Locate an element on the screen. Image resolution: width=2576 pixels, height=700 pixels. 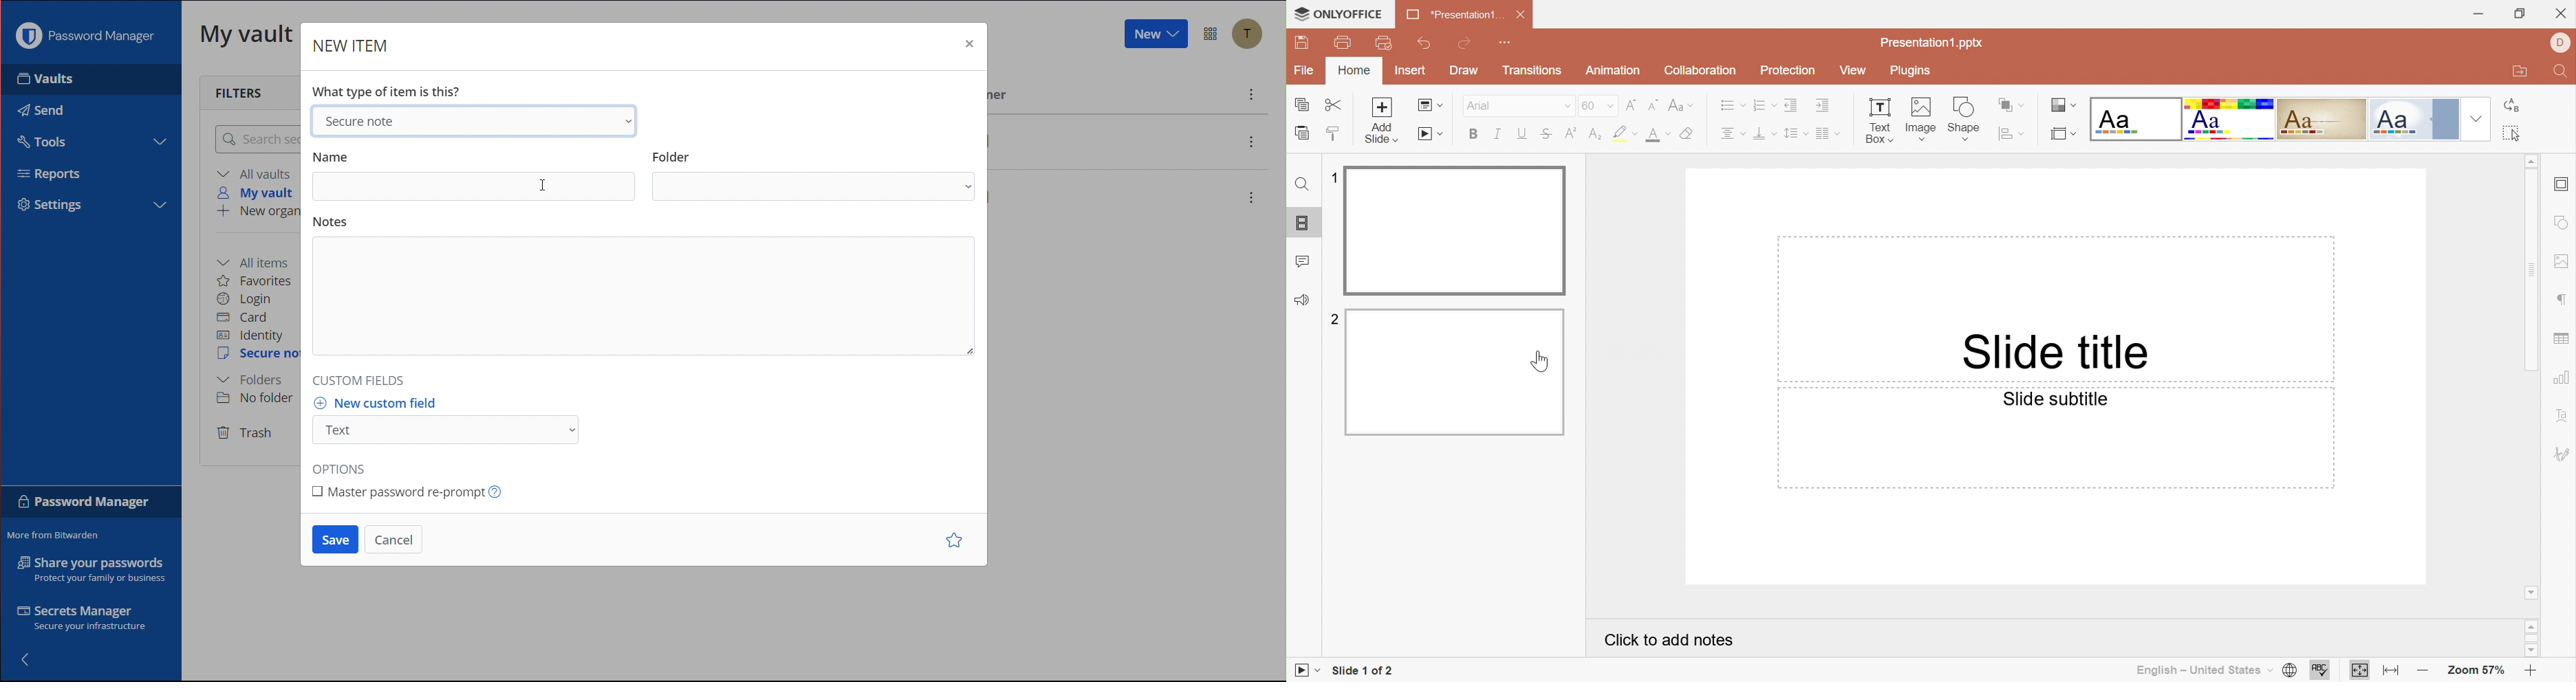
Favorites is located at coordinates (258, 280).